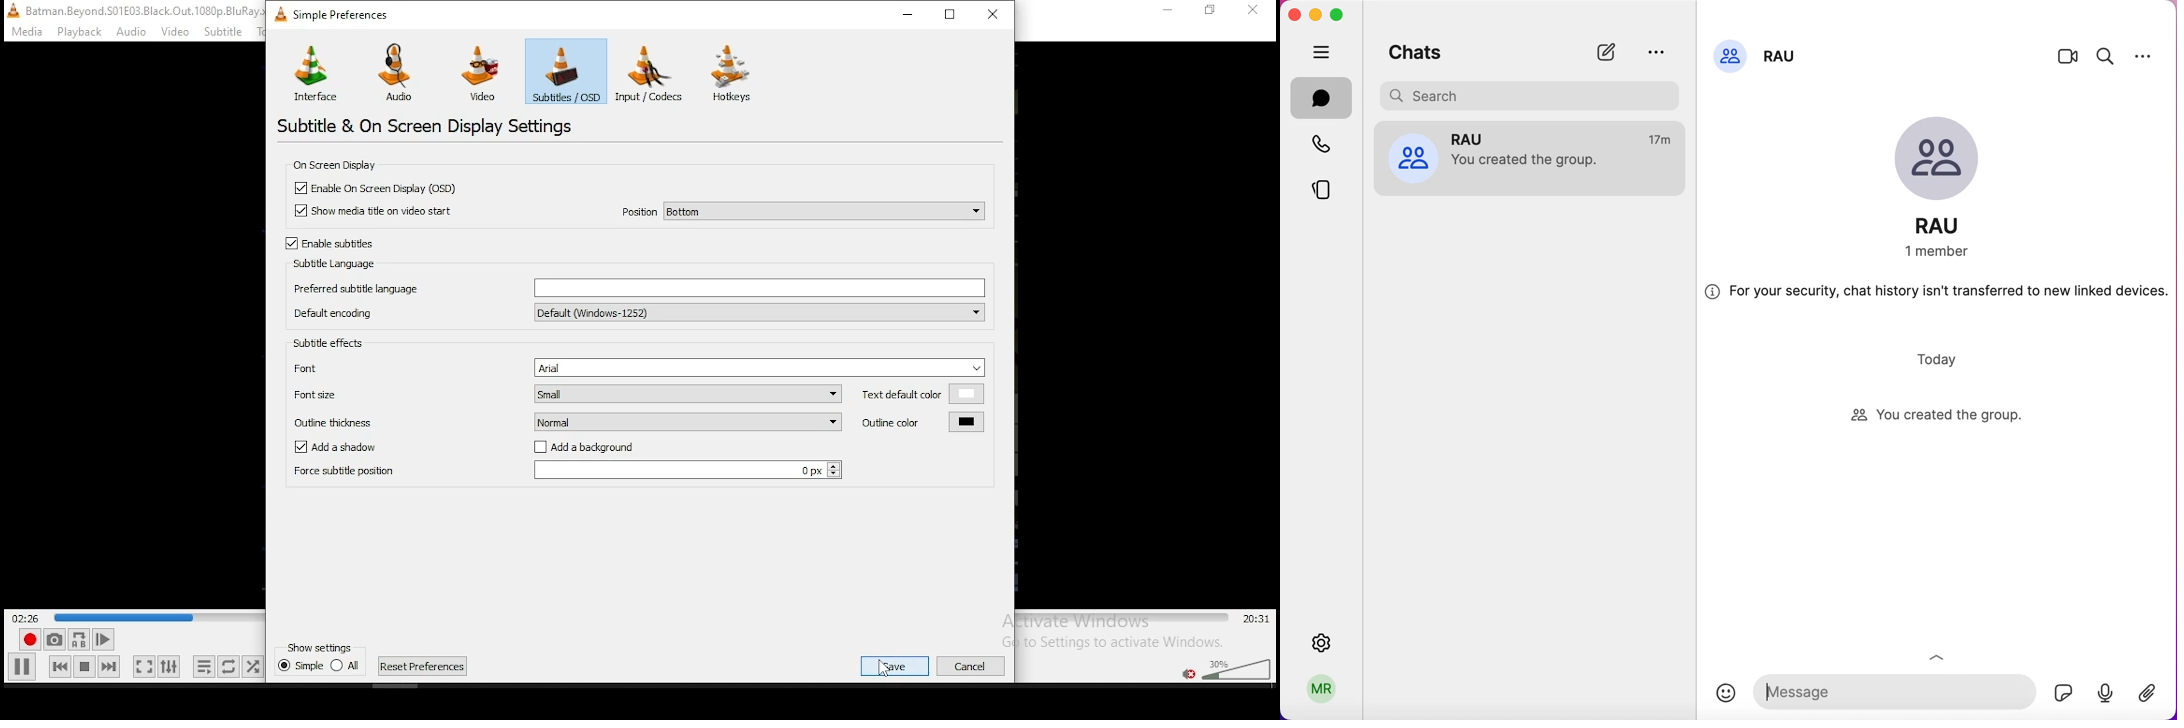 Image resolution: width=2184 pixels, height=728 pixels. What do you see at coordinates (688, 446) in the screenshot?
I see `normal` at bounding box center [688, 446].